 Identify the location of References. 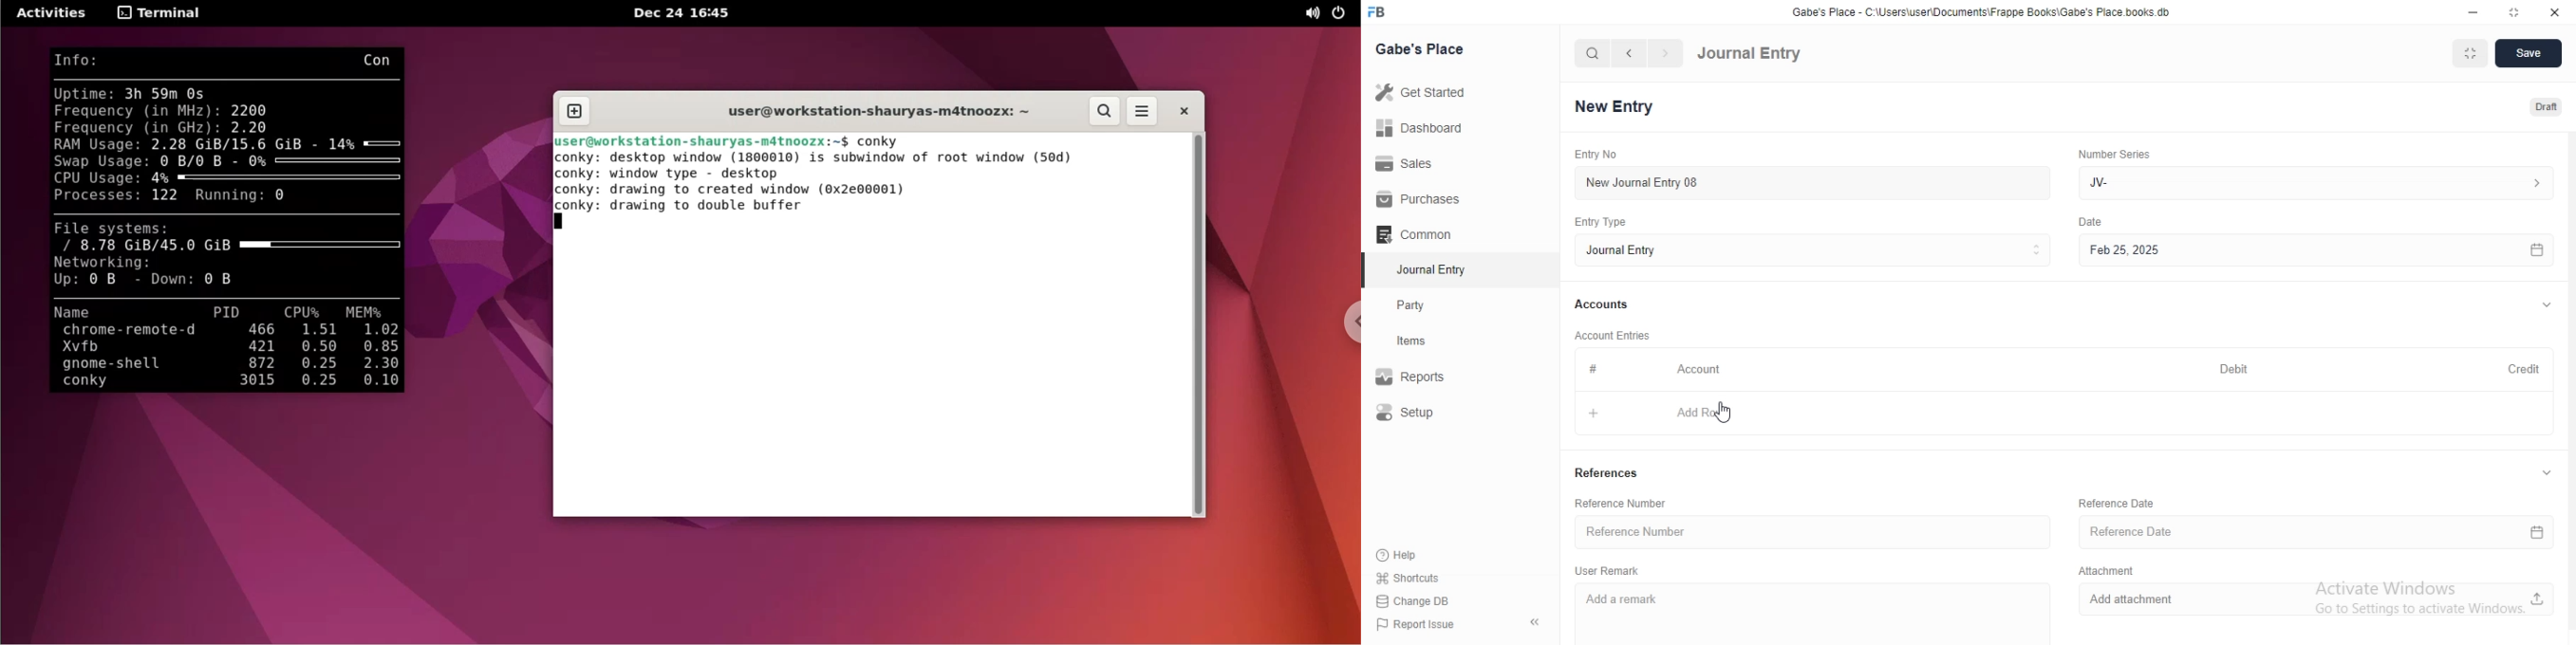
(1607, 472).